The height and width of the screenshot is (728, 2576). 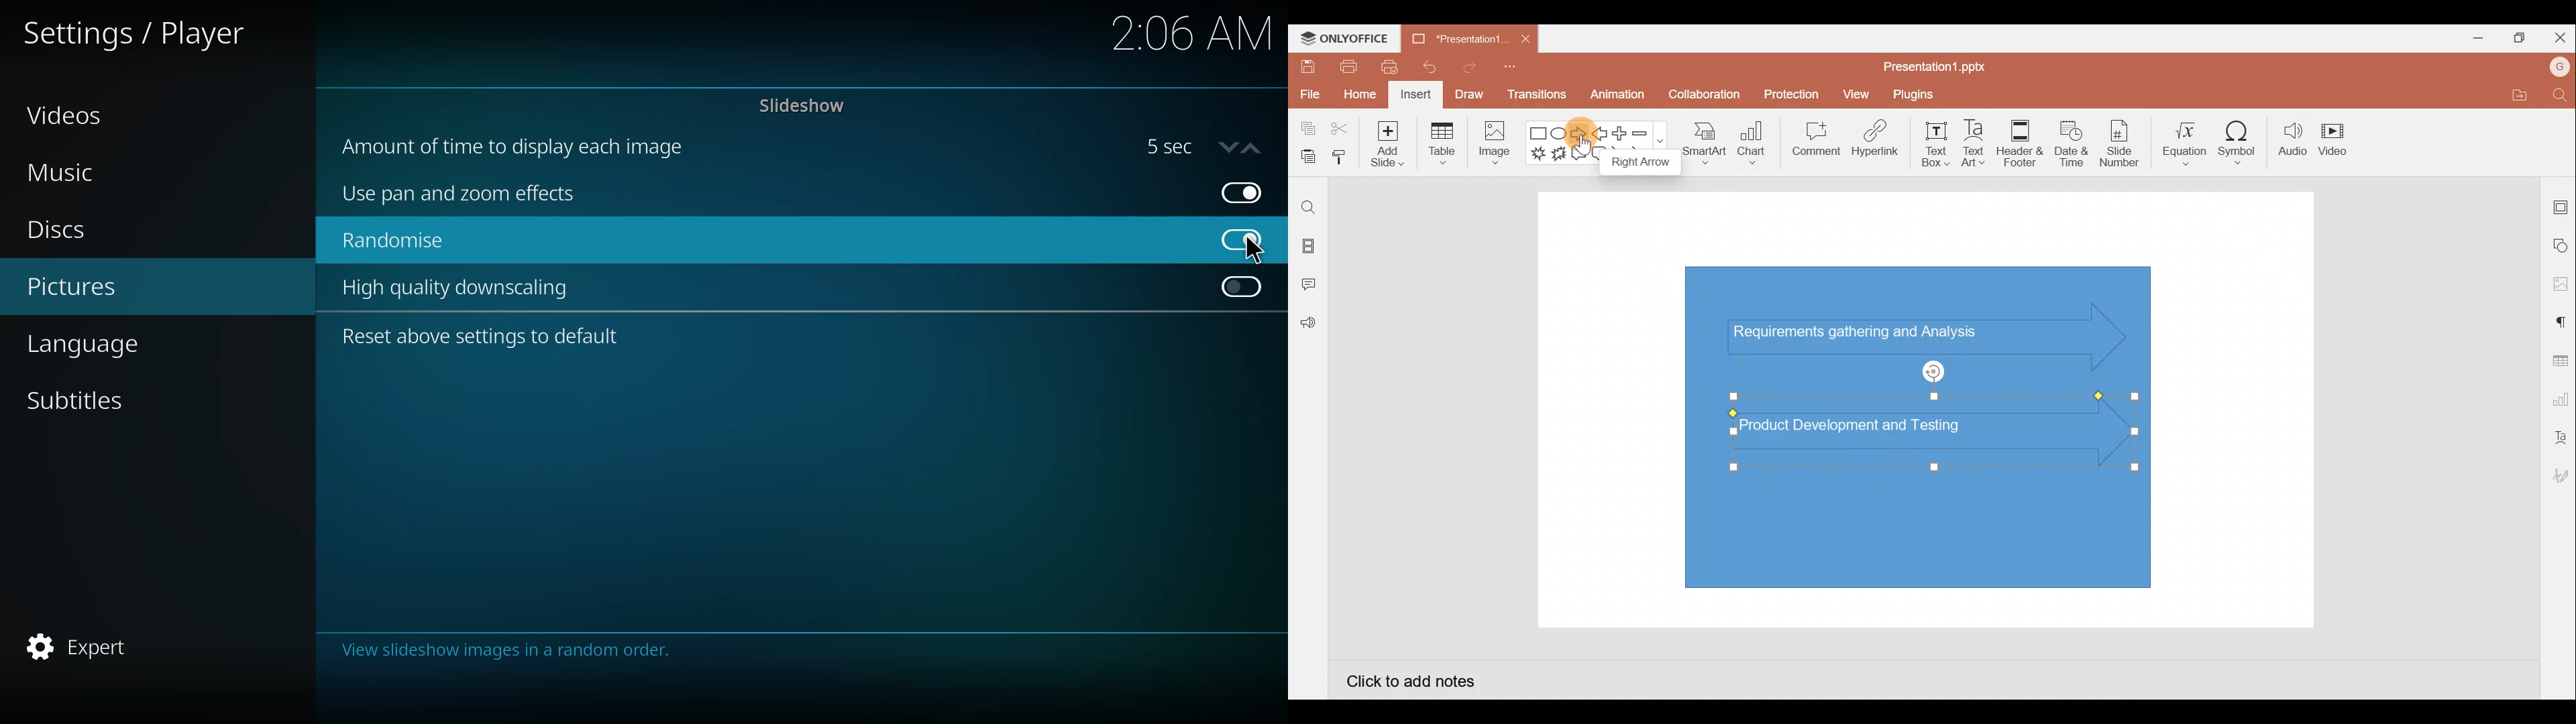 What do you see at coordinates (1858, 91) in the screenshot?
I see `View` at bounding box center [1858, 91].